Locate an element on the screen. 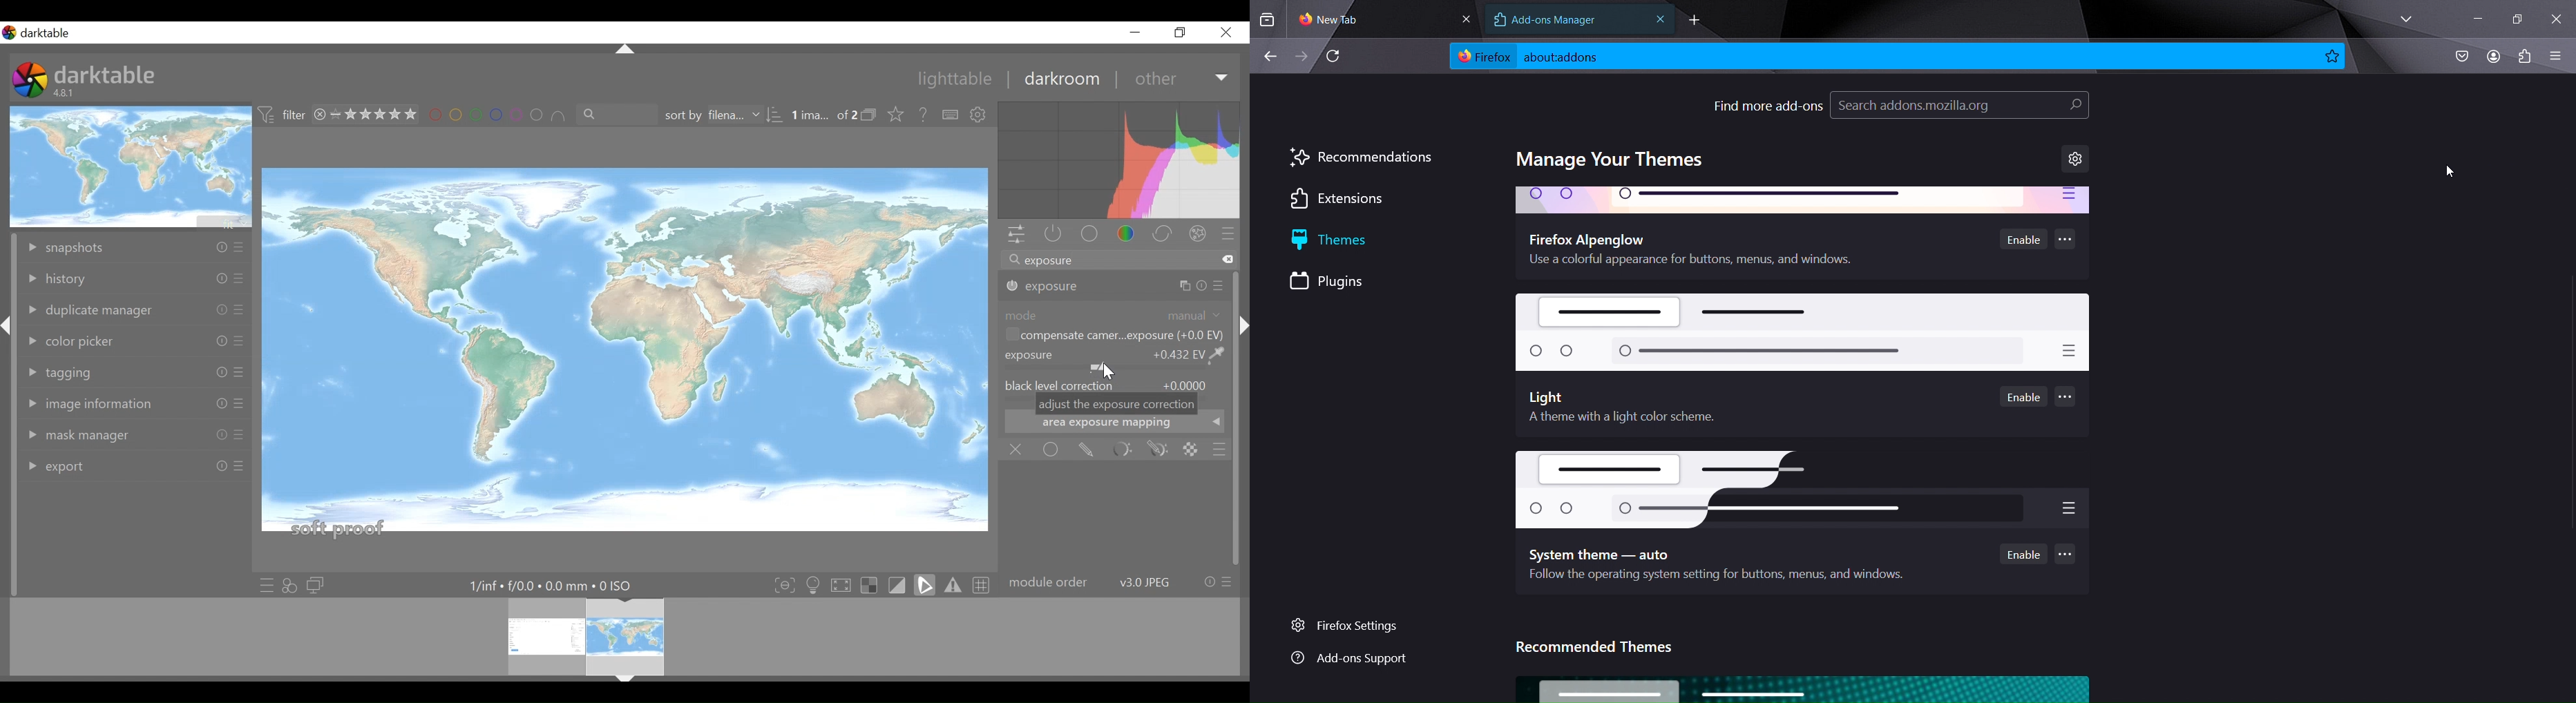  Version is located at coordinates (66, 93).